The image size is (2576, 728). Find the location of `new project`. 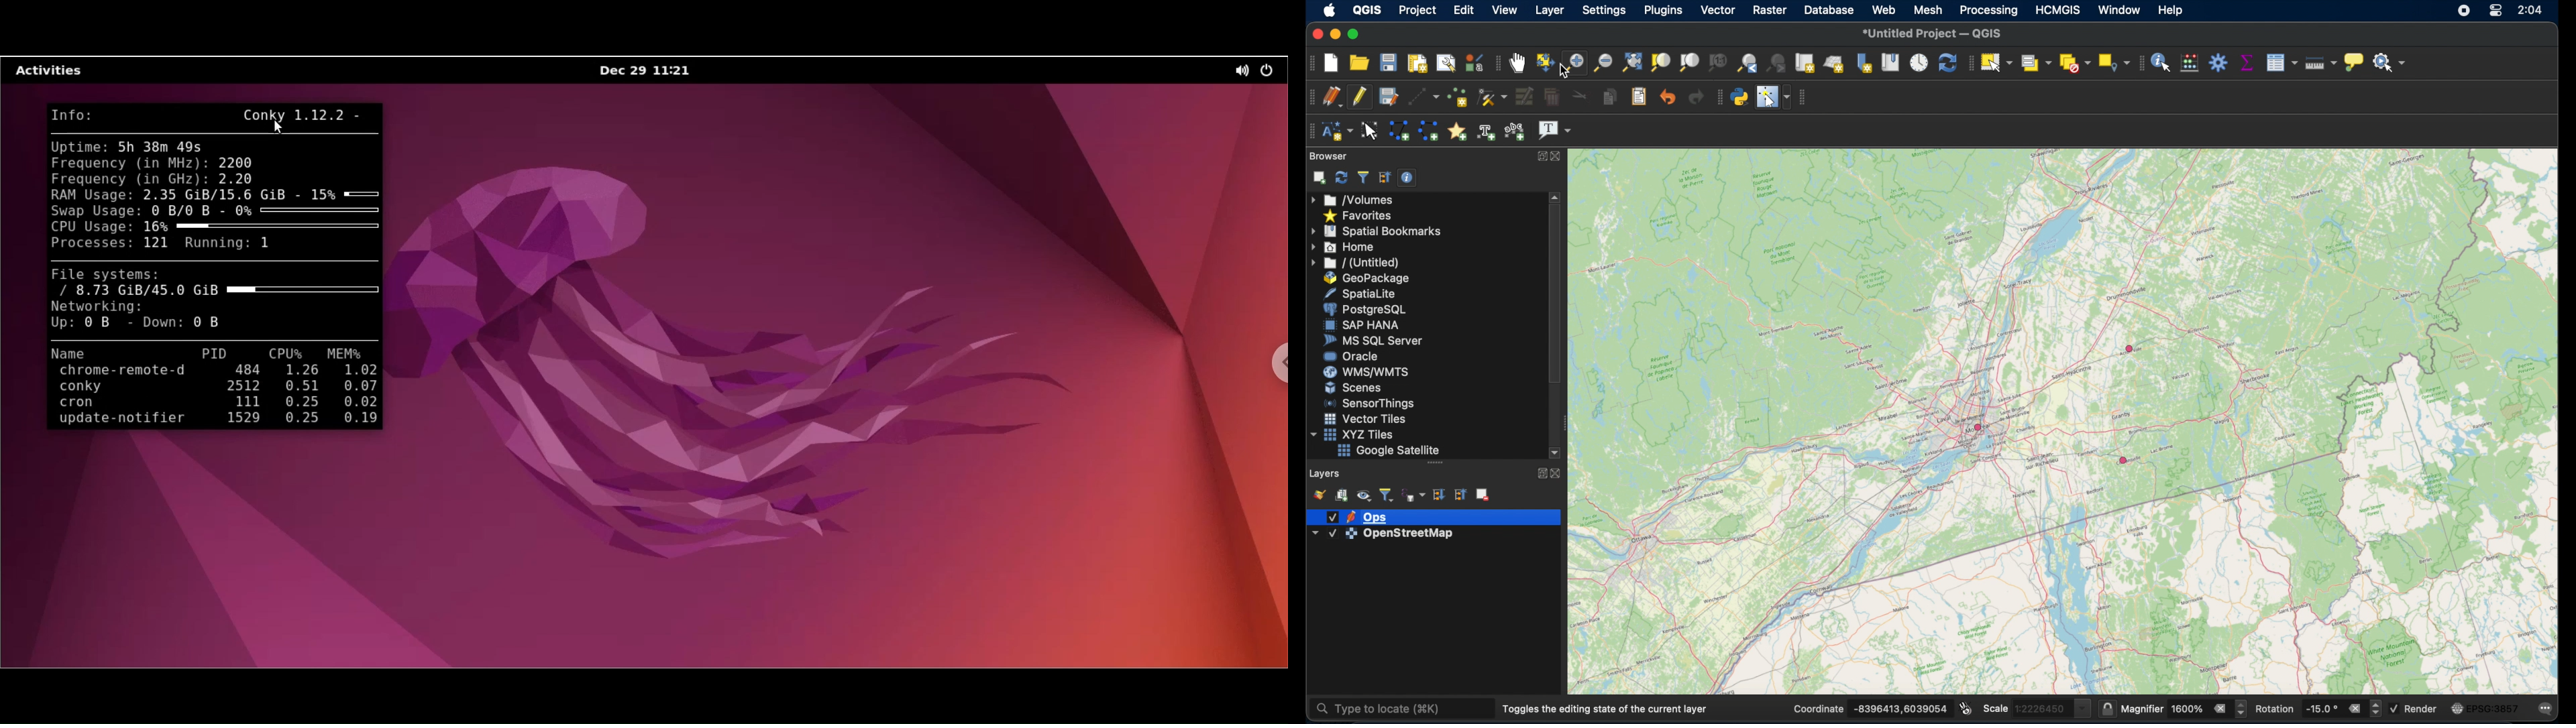

new project is located at coordinates (1332, 64).